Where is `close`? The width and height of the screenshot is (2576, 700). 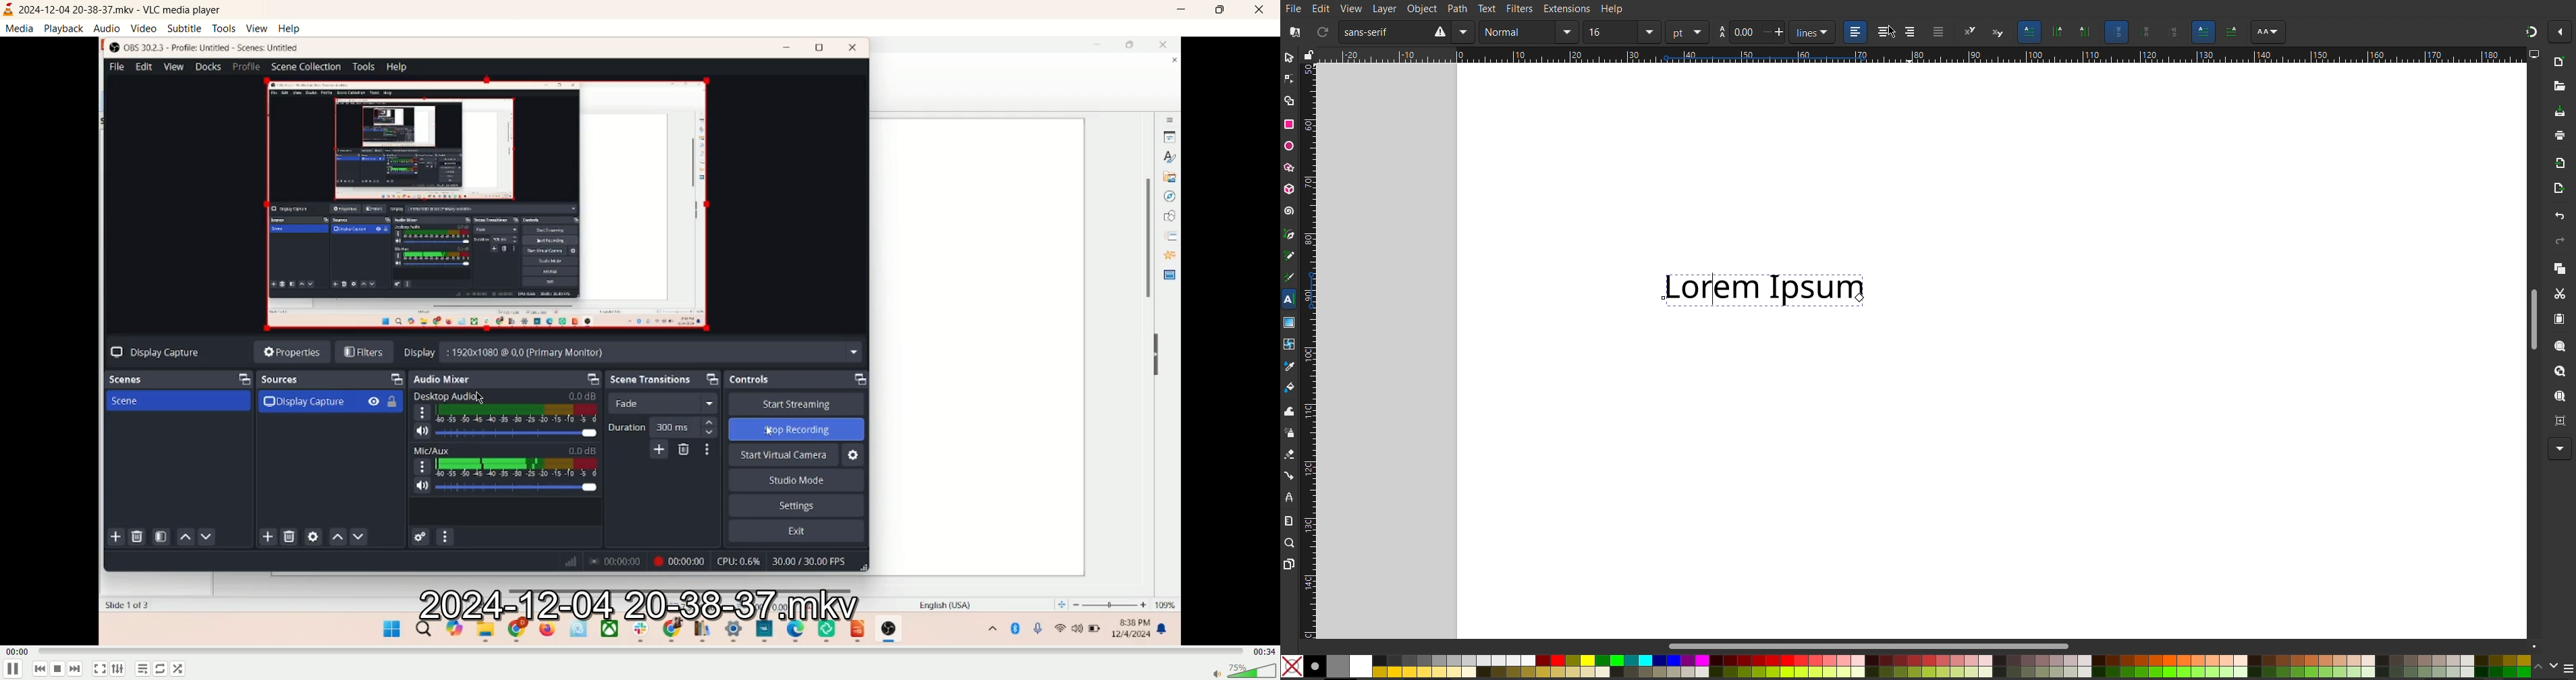
close is located at coordinates (1263, 10).